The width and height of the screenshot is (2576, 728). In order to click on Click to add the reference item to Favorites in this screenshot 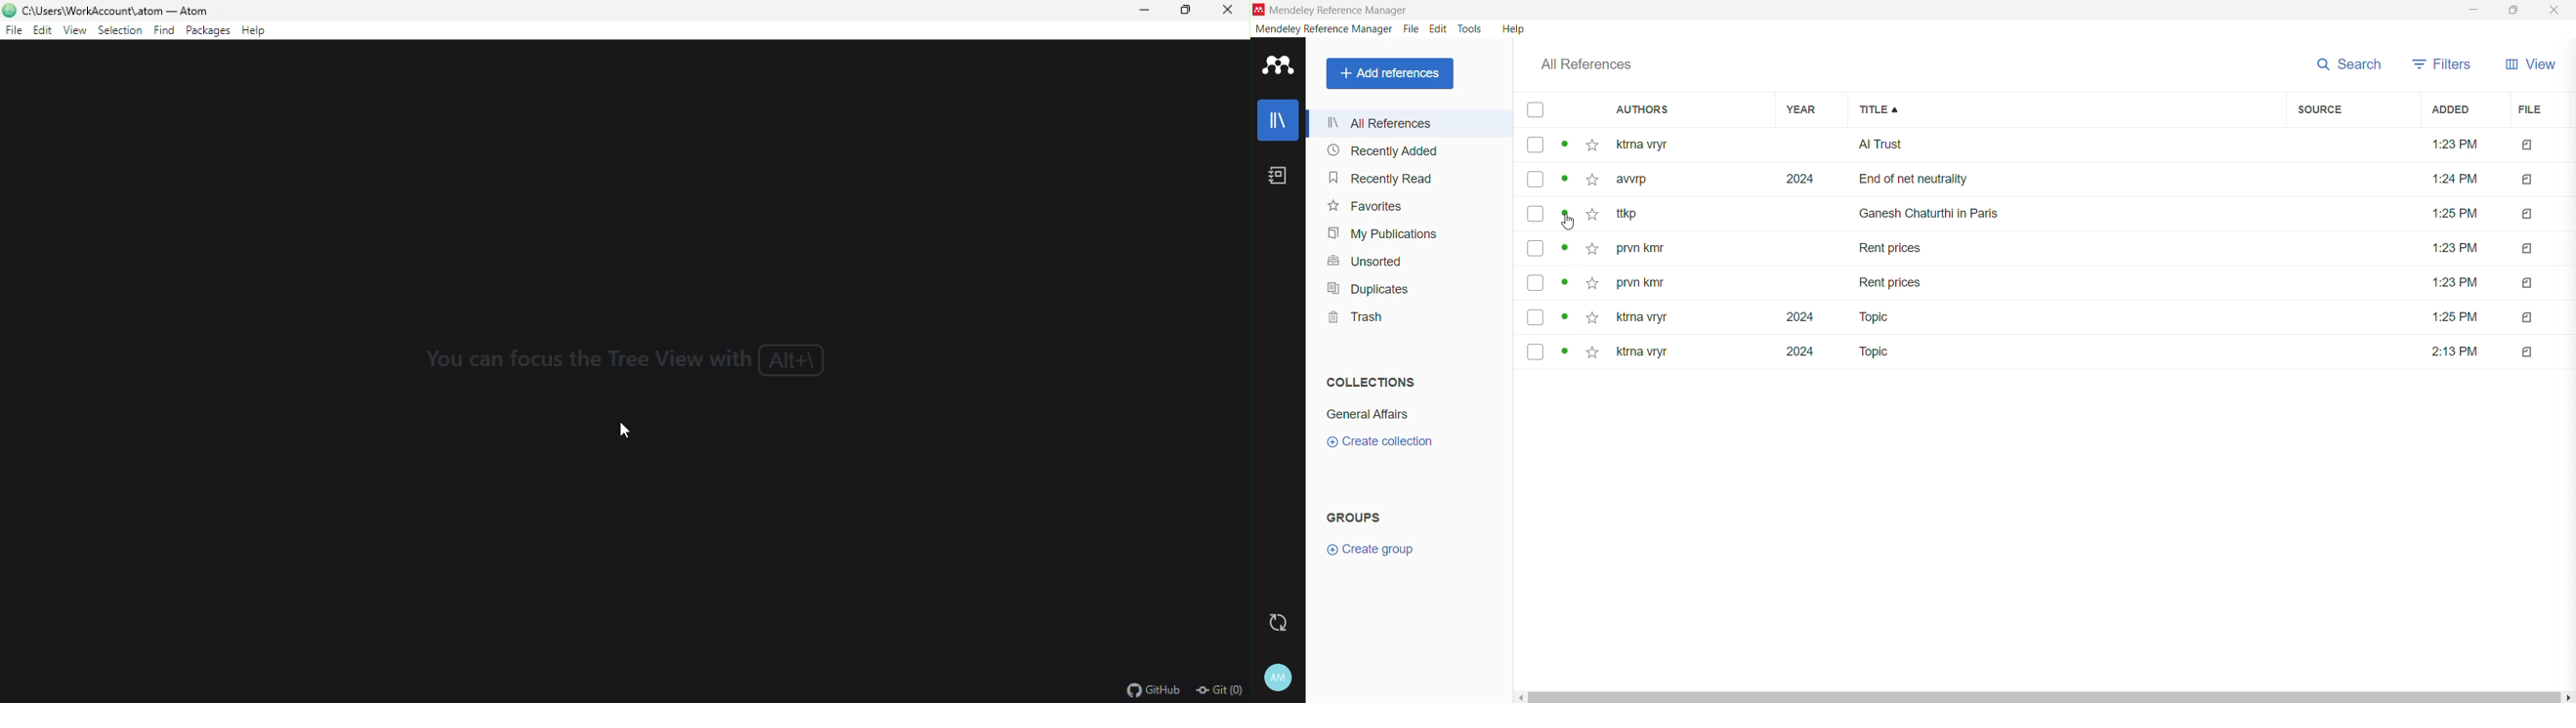, I will do `click(1596, 249)`.